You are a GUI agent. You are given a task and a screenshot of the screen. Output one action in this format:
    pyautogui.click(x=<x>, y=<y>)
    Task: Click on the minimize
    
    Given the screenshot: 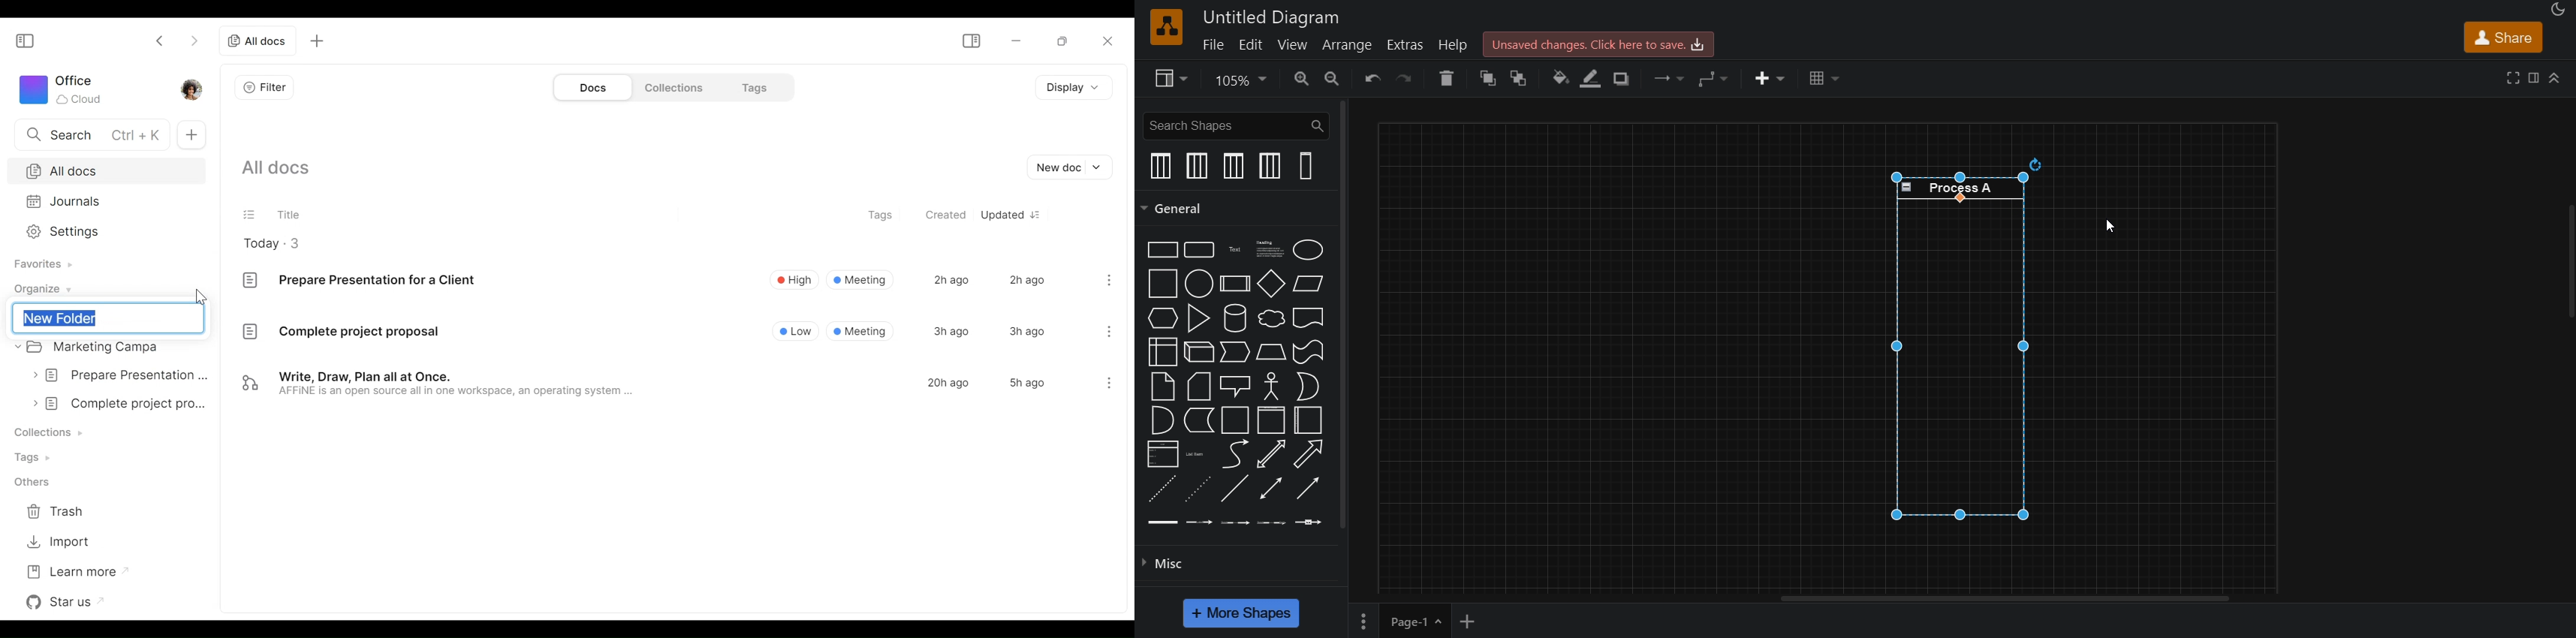 What is the action you would take?
    pyautogui.click(x=1015, y=41)
    